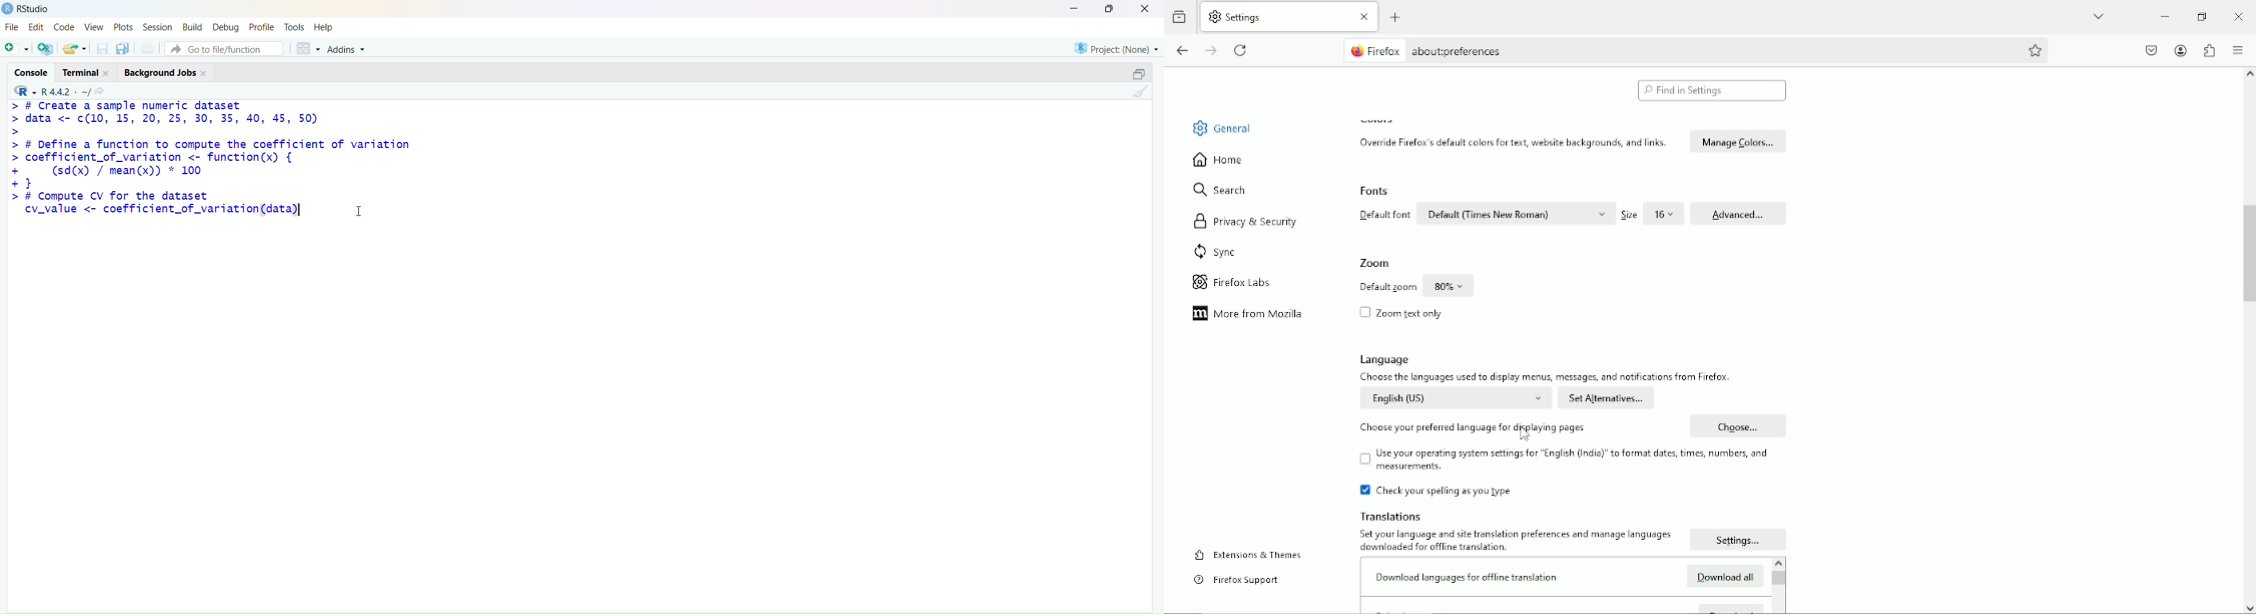  What do you see at coordinates (25, 90) in the screenshot?
I see `R` at bounding box center [25, 90].